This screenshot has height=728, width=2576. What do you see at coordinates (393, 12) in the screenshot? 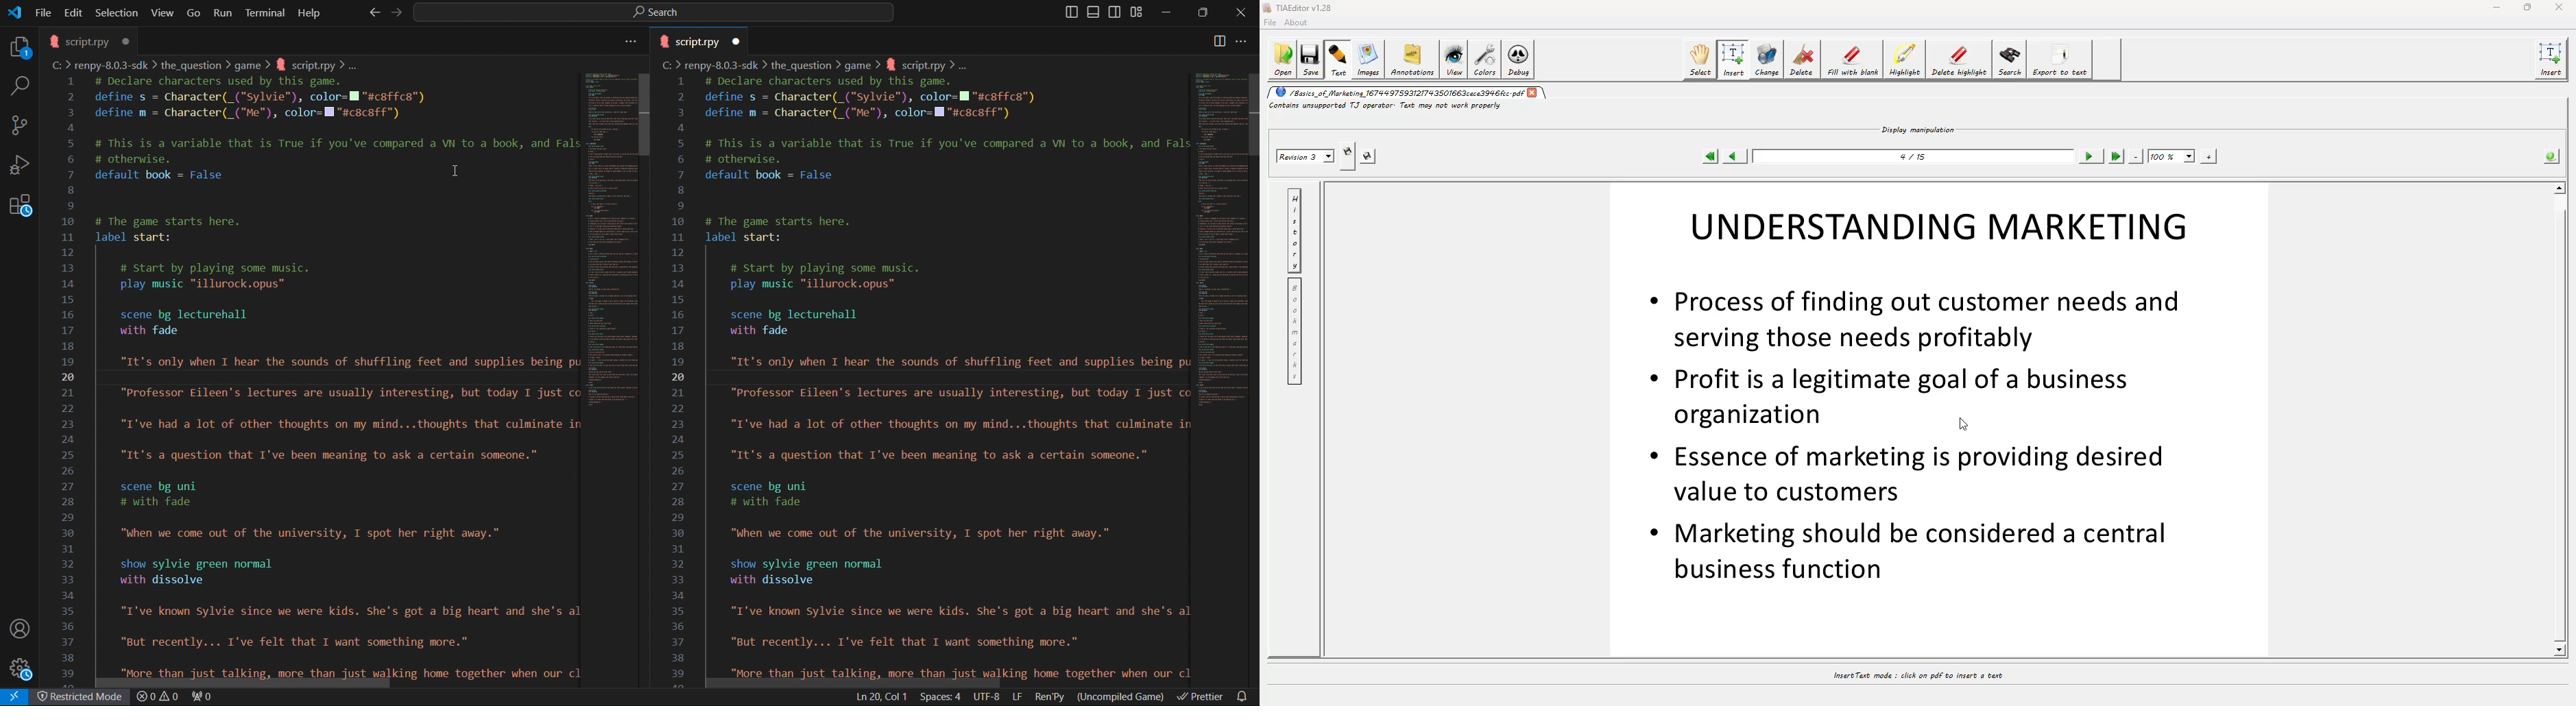
I see `Forward` at bounding box center [393, 12].